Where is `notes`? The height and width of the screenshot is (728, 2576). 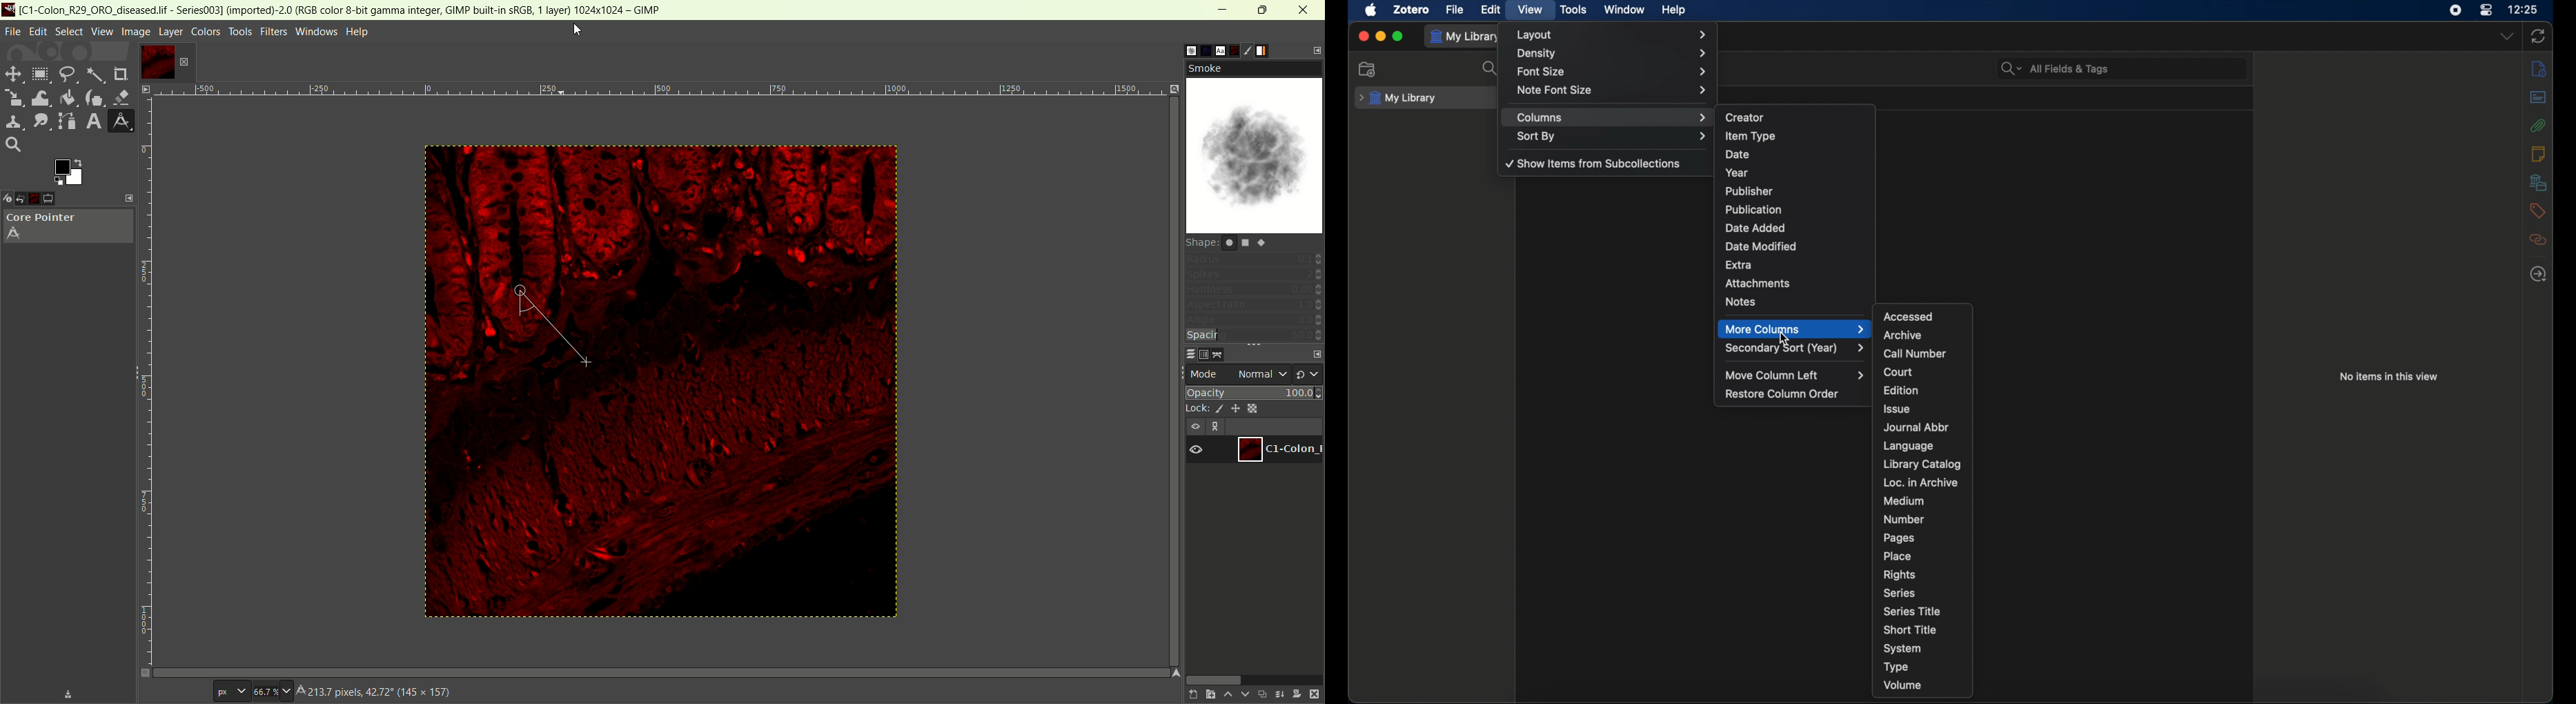
notes is located at coordinates (2540, 154).